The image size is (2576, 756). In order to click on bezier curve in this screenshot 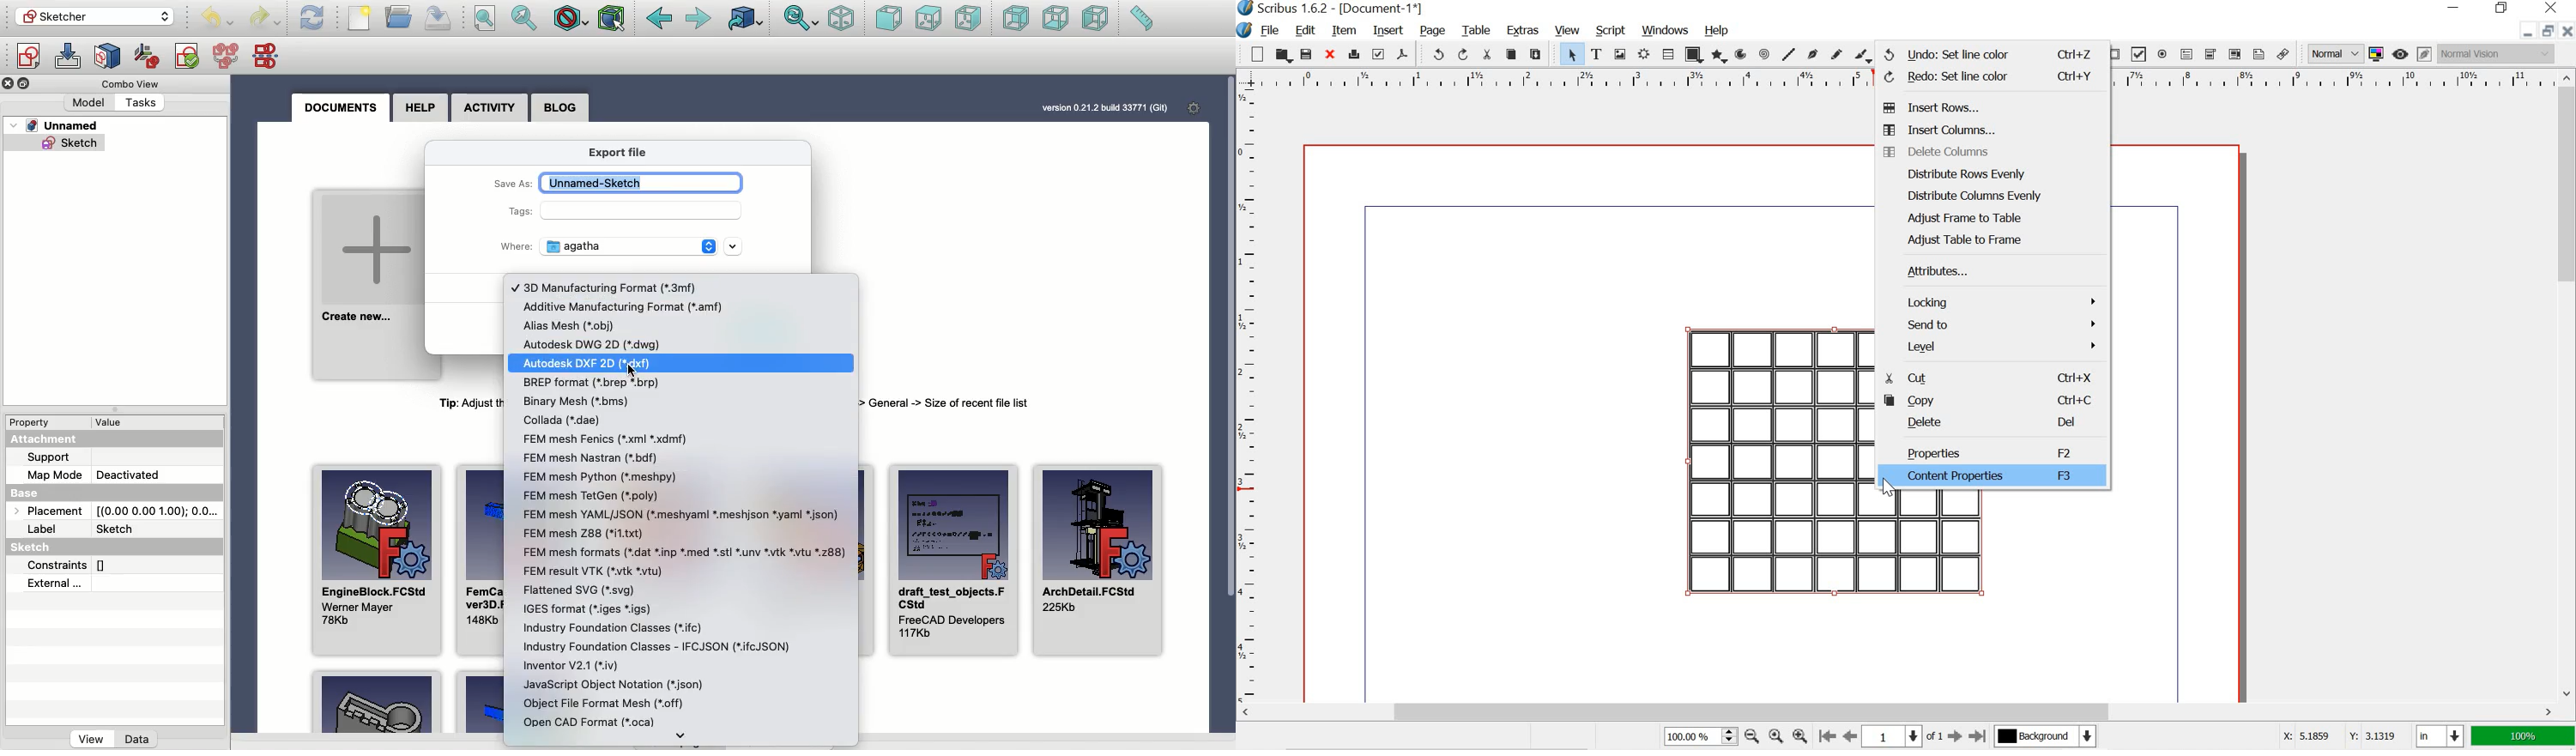, I will do `click(1812, 54)`.